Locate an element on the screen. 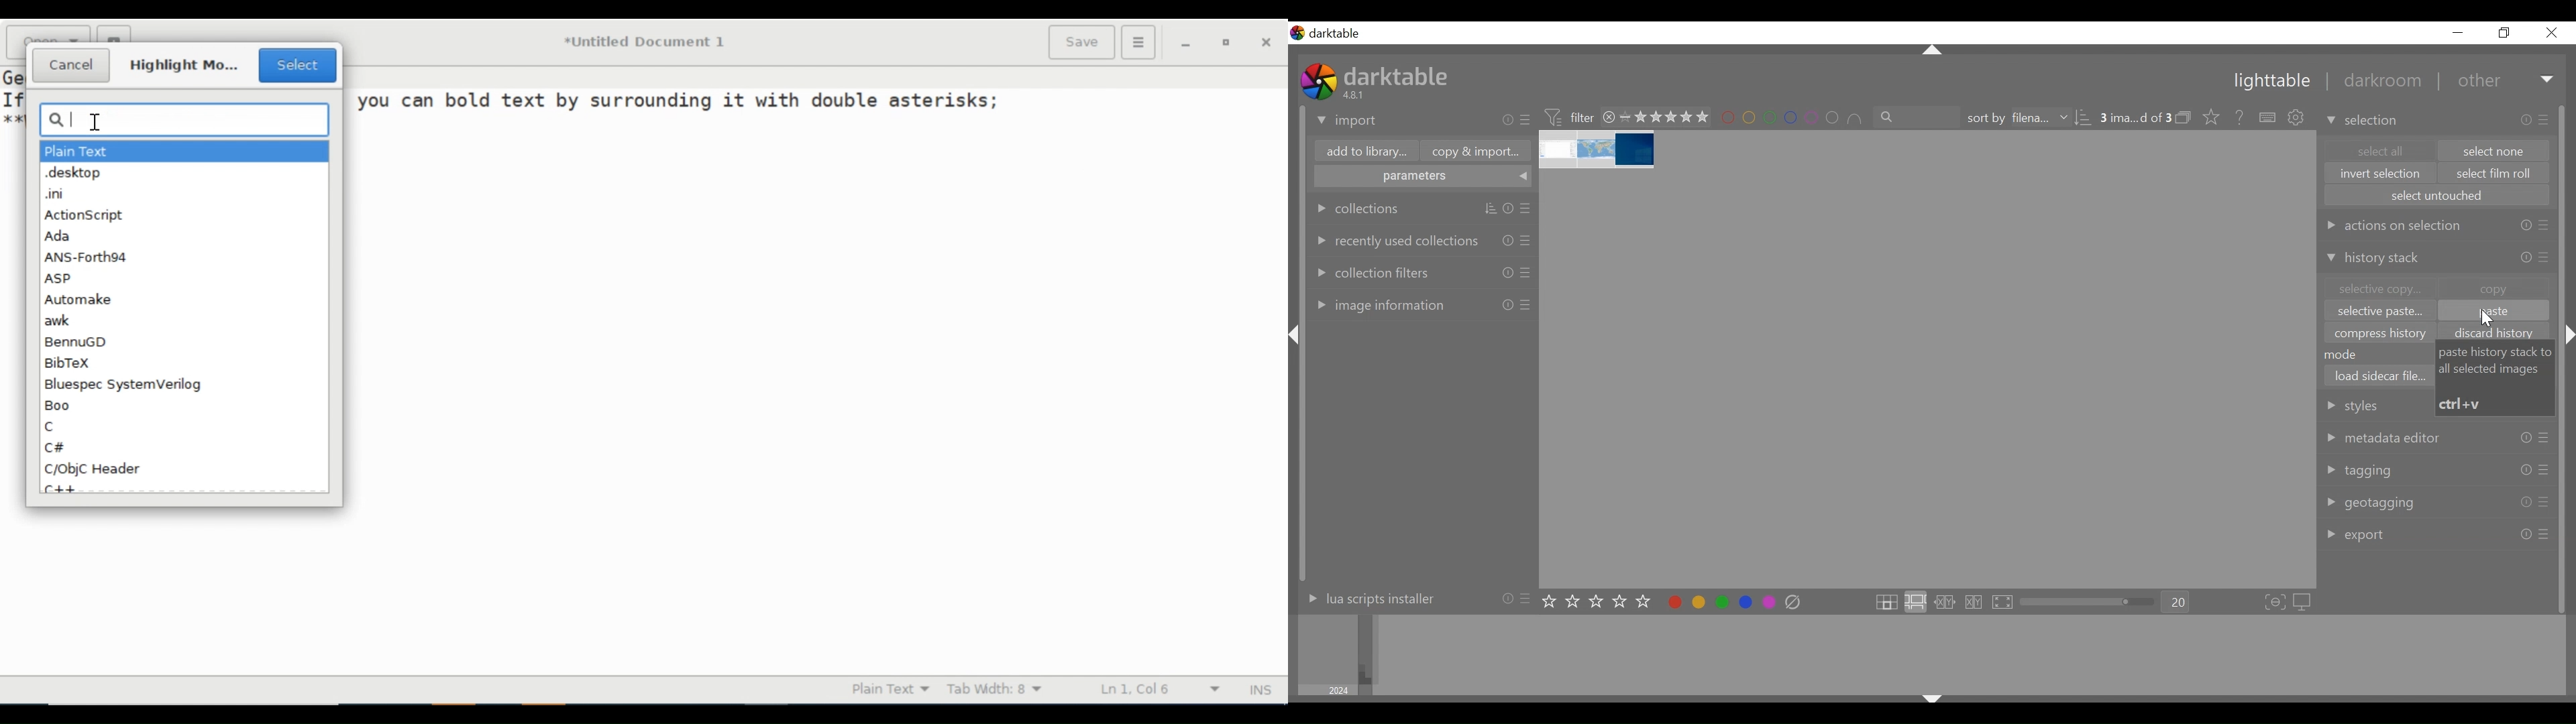  clear color label is located at coordinates (1796, 603).